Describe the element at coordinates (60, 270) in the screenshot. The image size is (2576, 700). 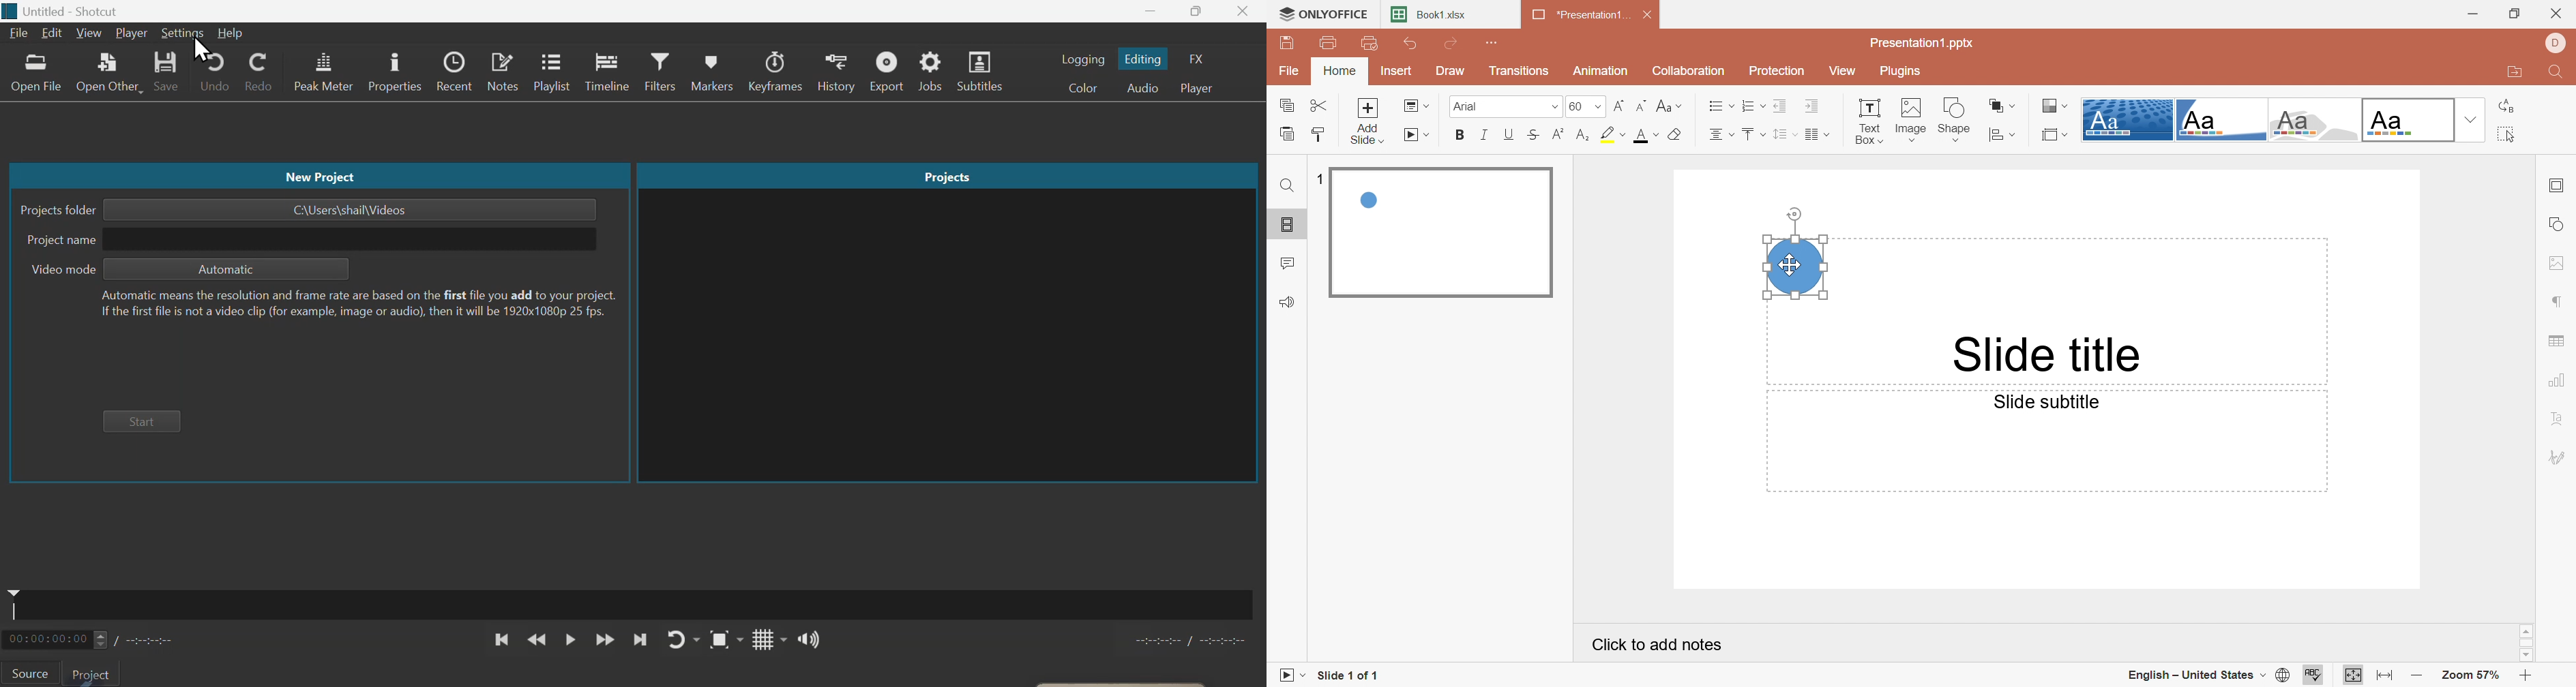
I see `Video mode` at that location.